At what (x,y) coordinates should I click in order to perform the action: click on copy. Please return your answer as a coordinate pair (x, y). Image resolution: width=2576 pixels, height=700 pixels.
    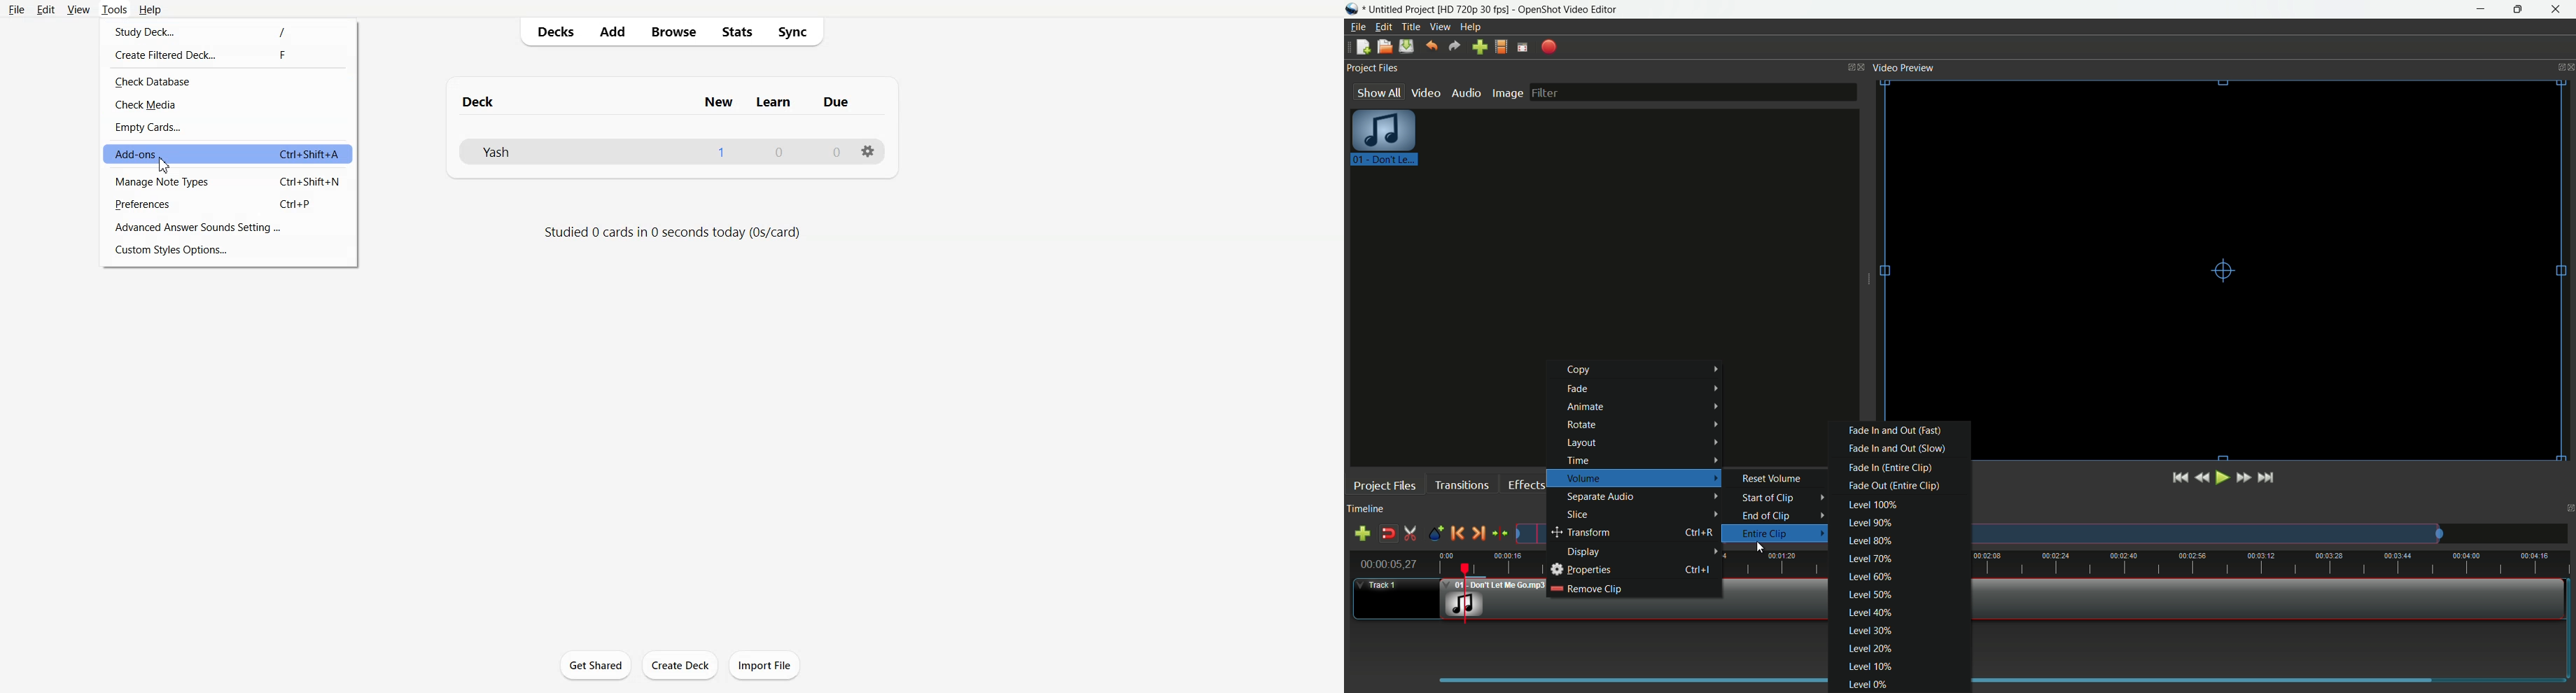
    Looking at the image, I should click on (1648, 370).